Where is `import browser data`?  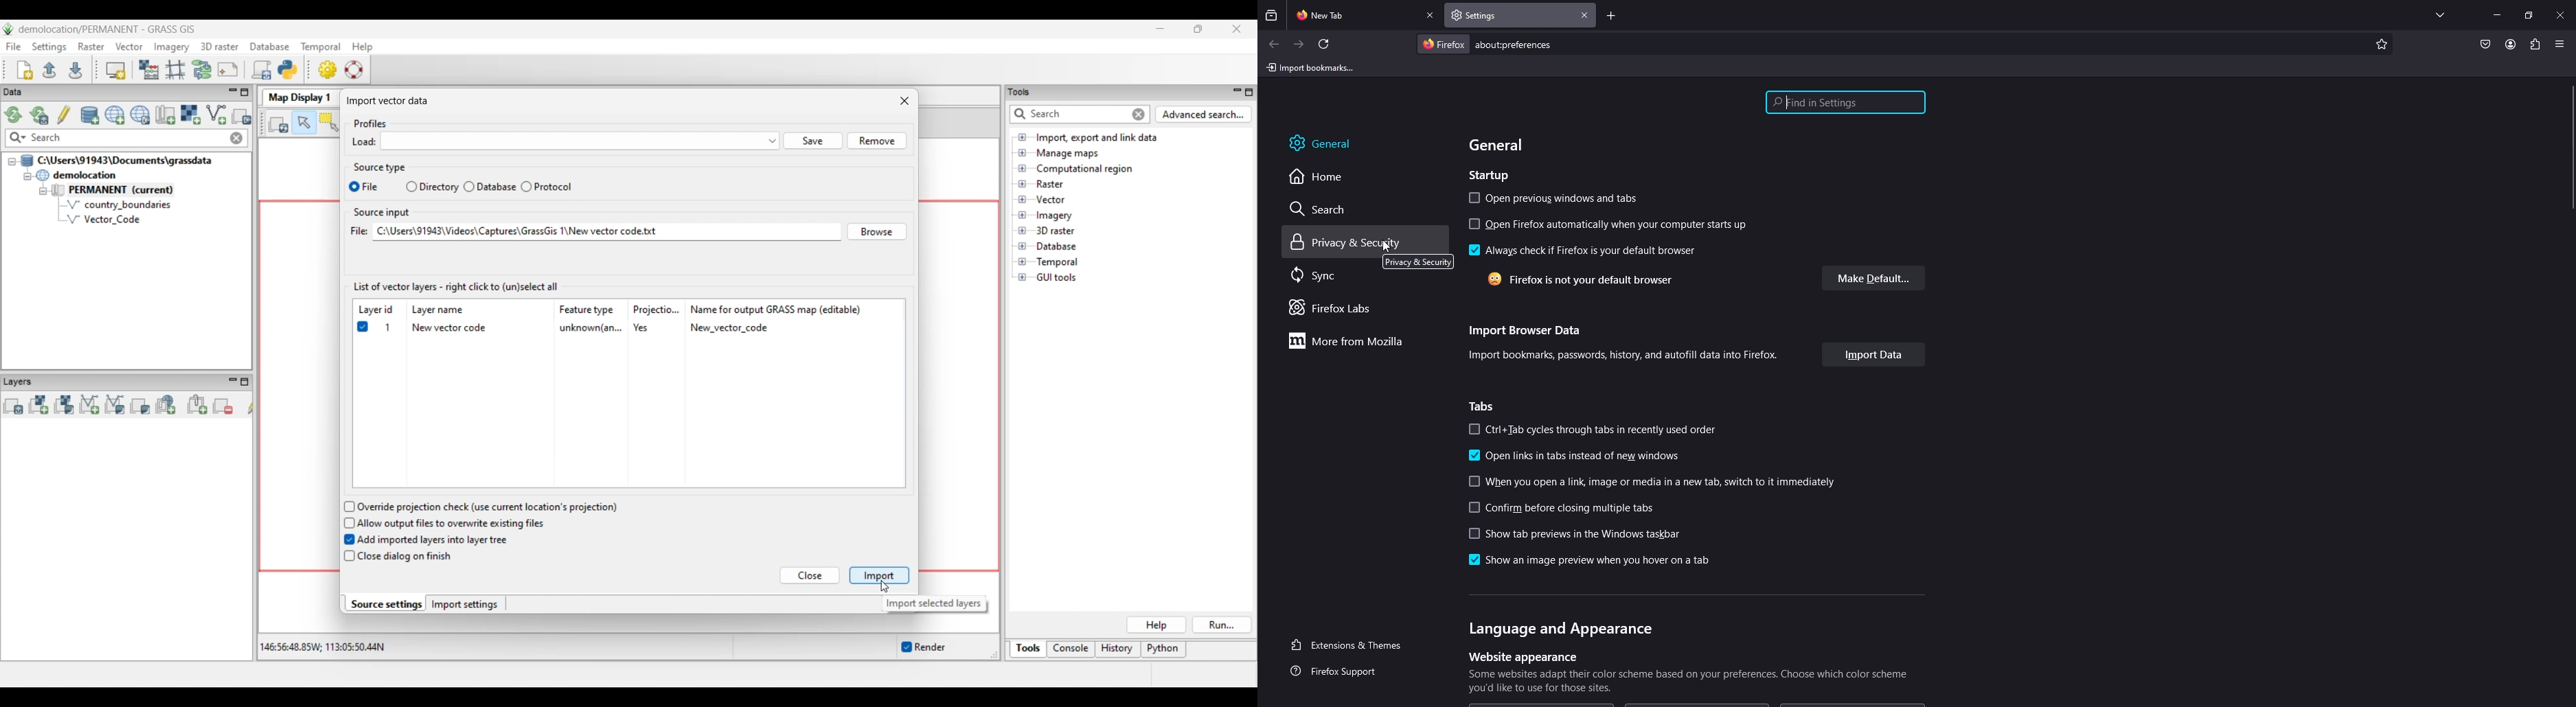 import browser data is located at coordinates (1522, 327).